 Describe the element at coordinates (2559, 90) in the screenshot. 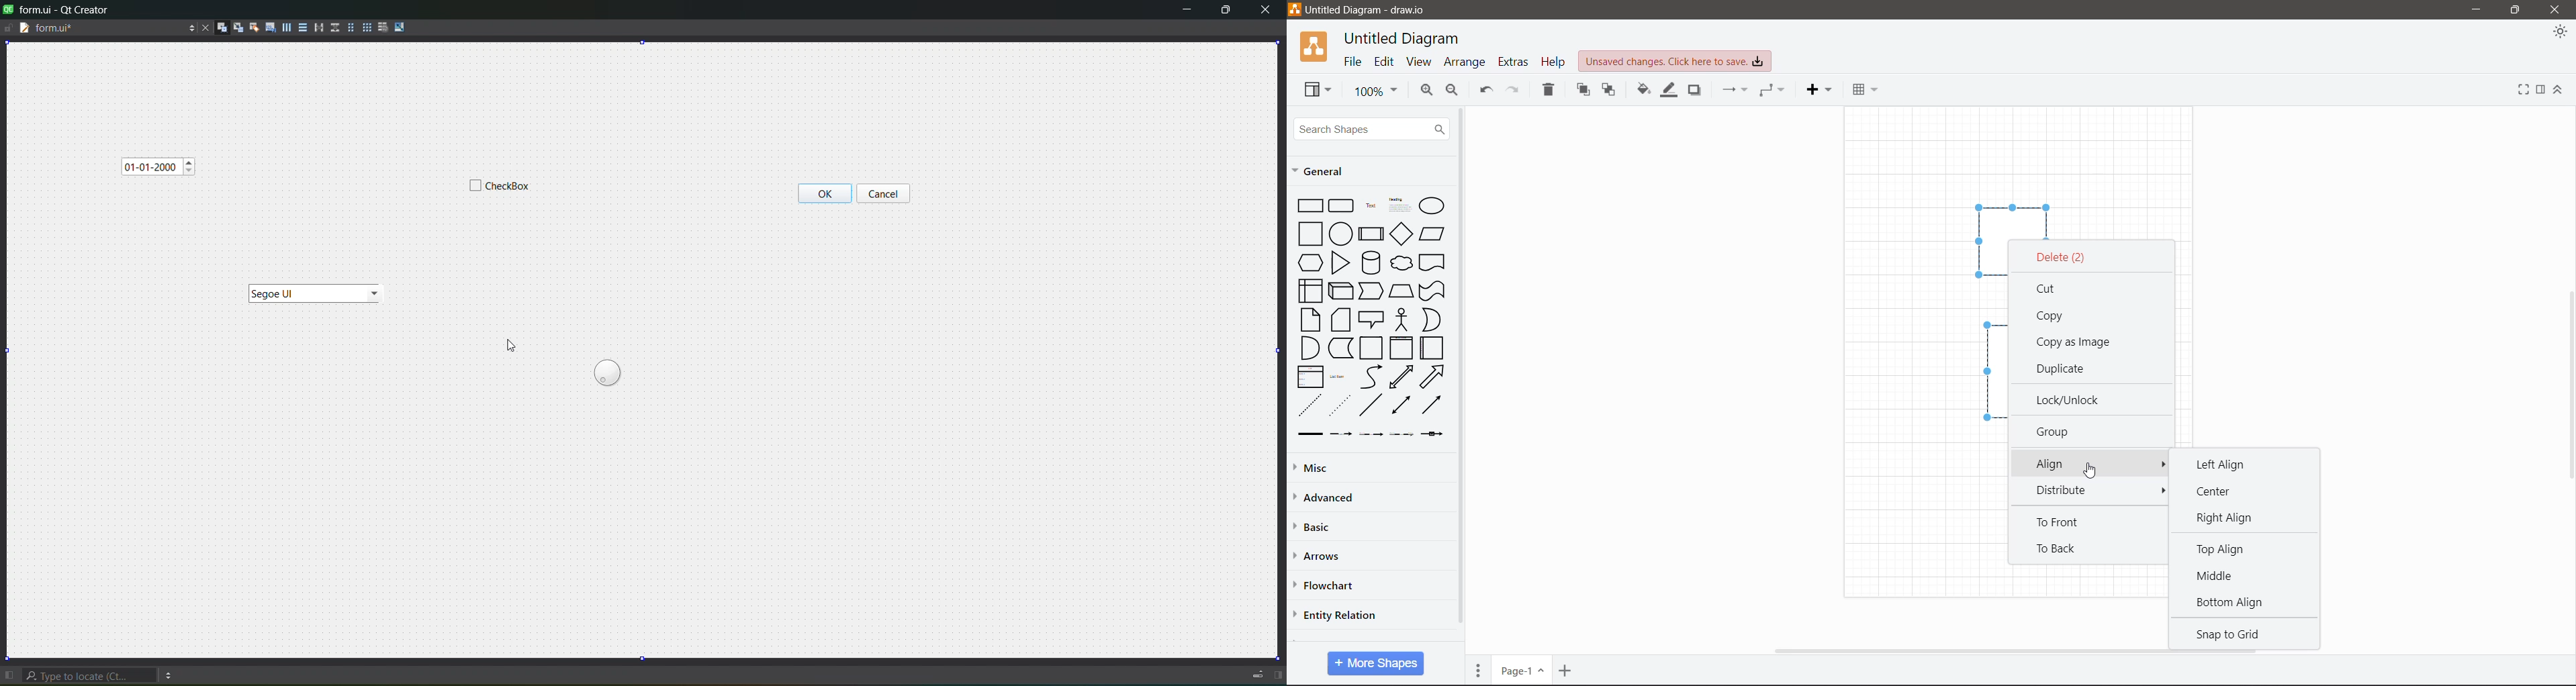

I see `Expand/Collapse` at that location.